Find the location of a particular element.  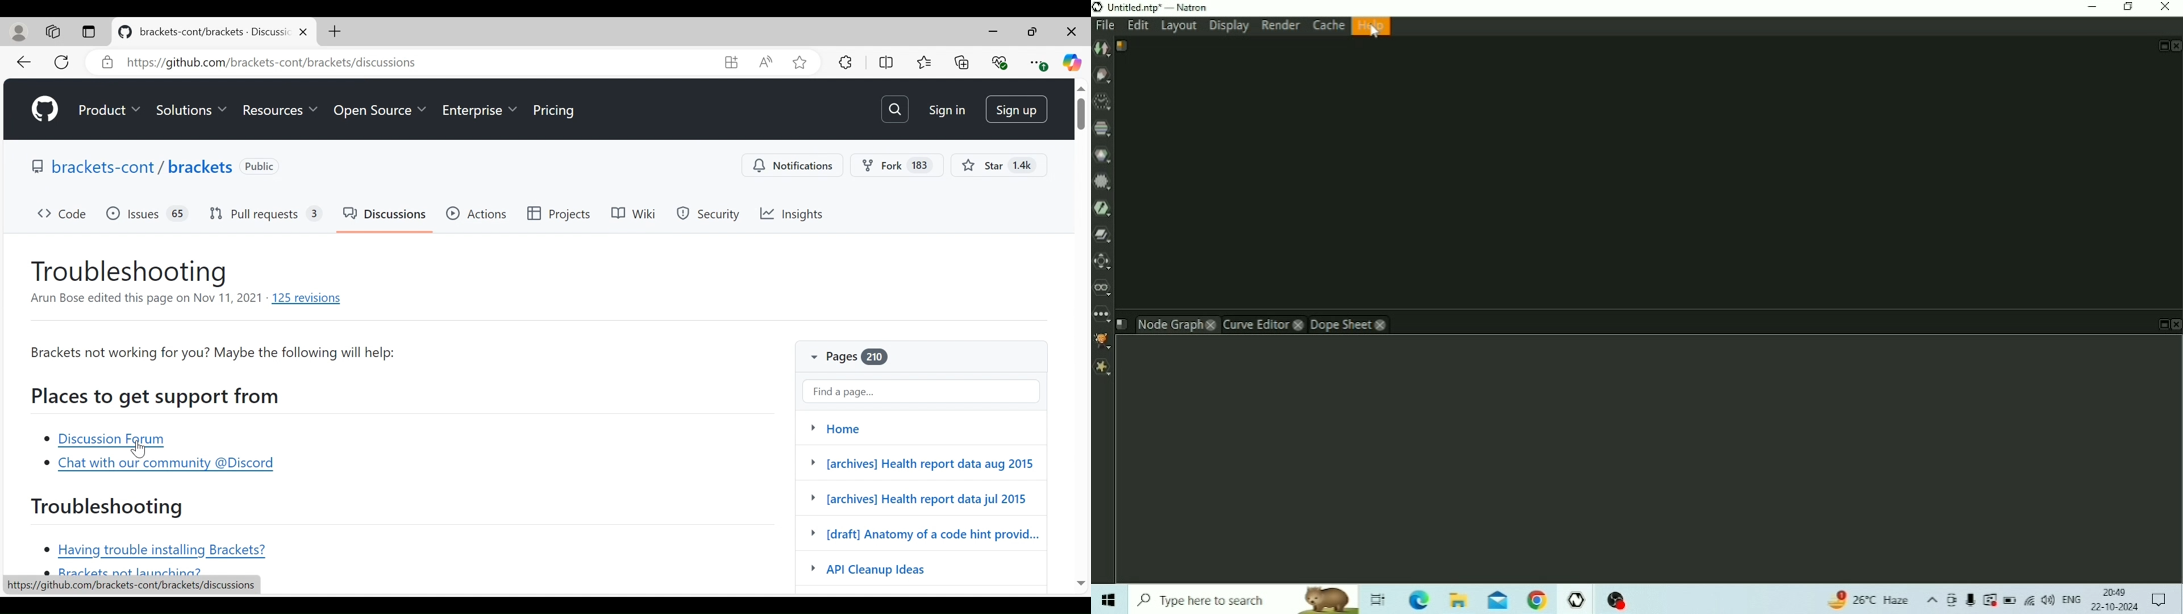

close is located at coordinates (304, 34).